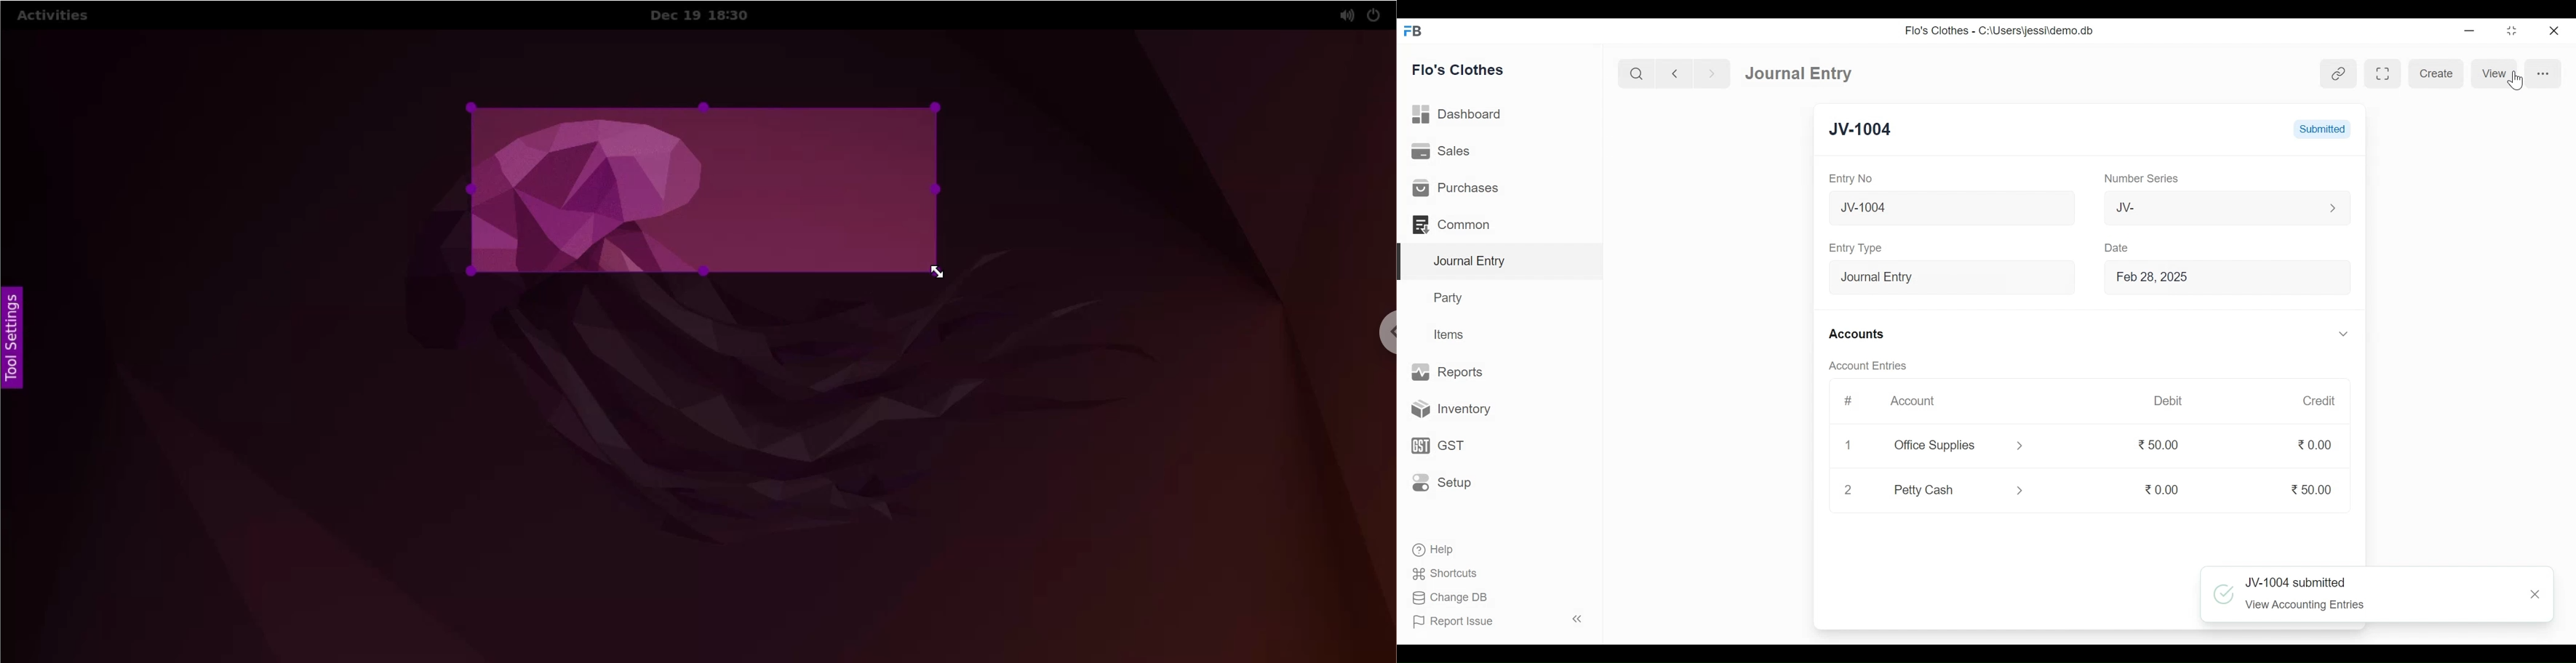 This screenshot has width=2576, height=672. What do you see at coordinates (1636, 74) in the screenshot?
I see `Search` at bounding box center [1636, 74].